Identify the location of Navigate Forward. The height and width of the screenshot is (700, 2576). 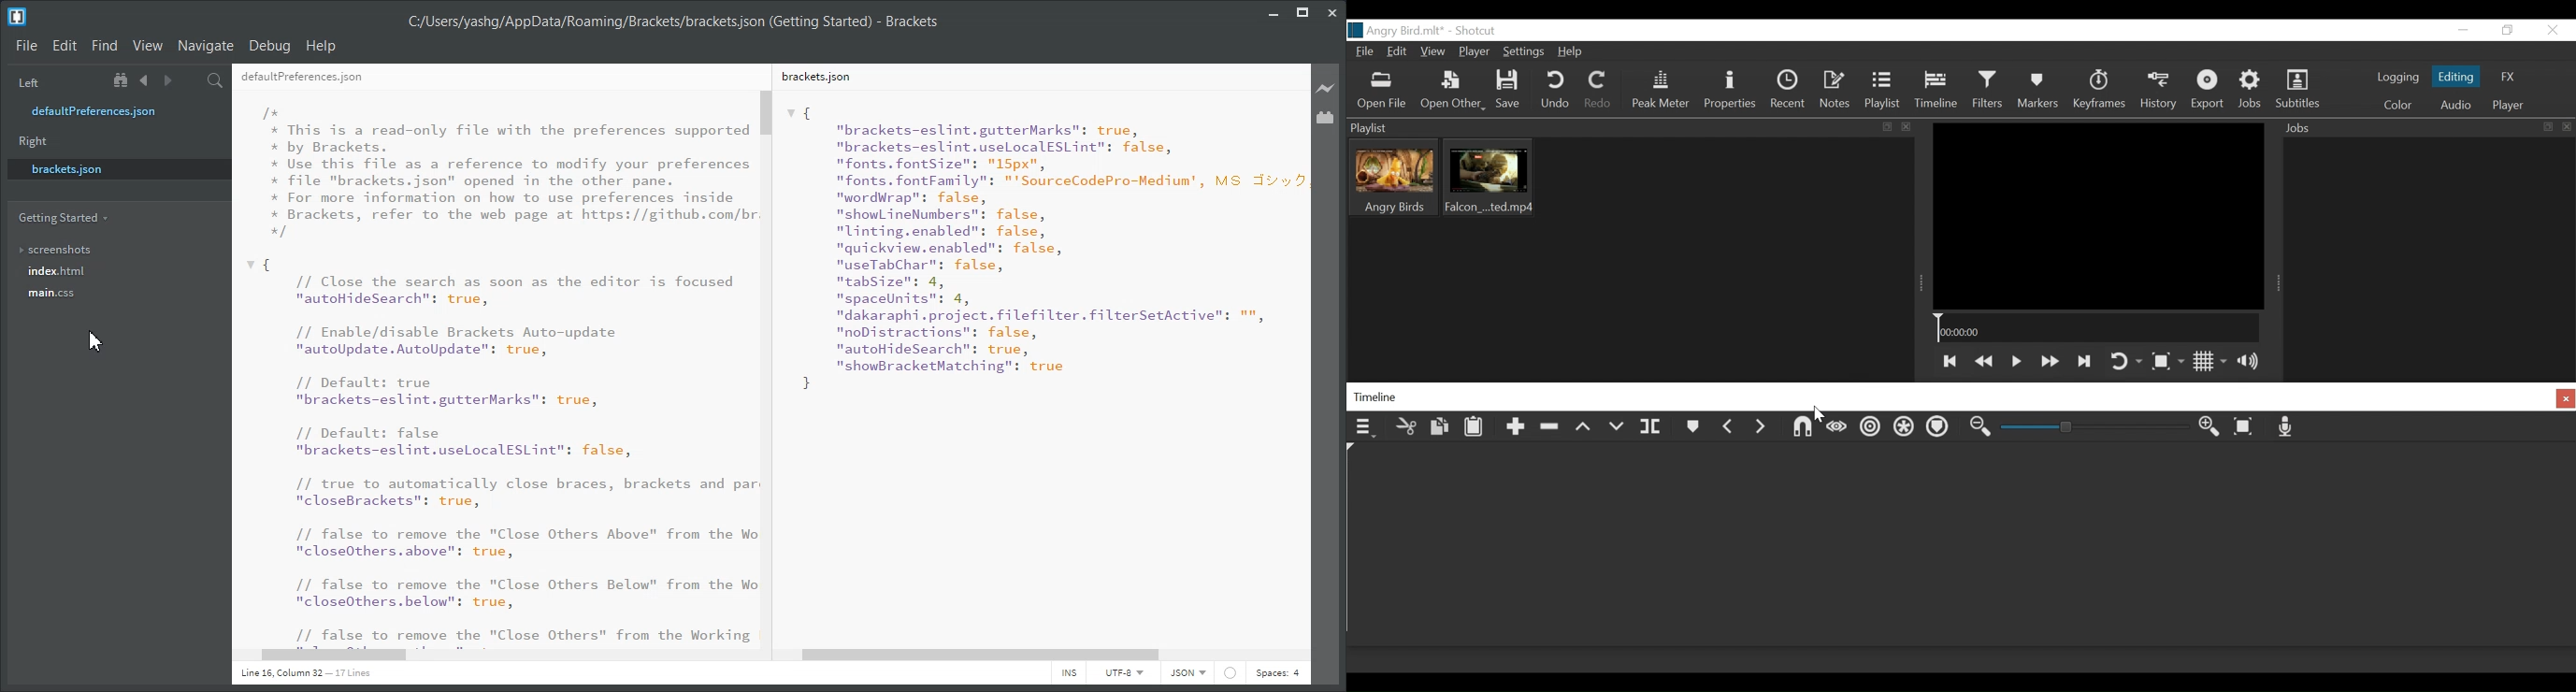
(167, 80).